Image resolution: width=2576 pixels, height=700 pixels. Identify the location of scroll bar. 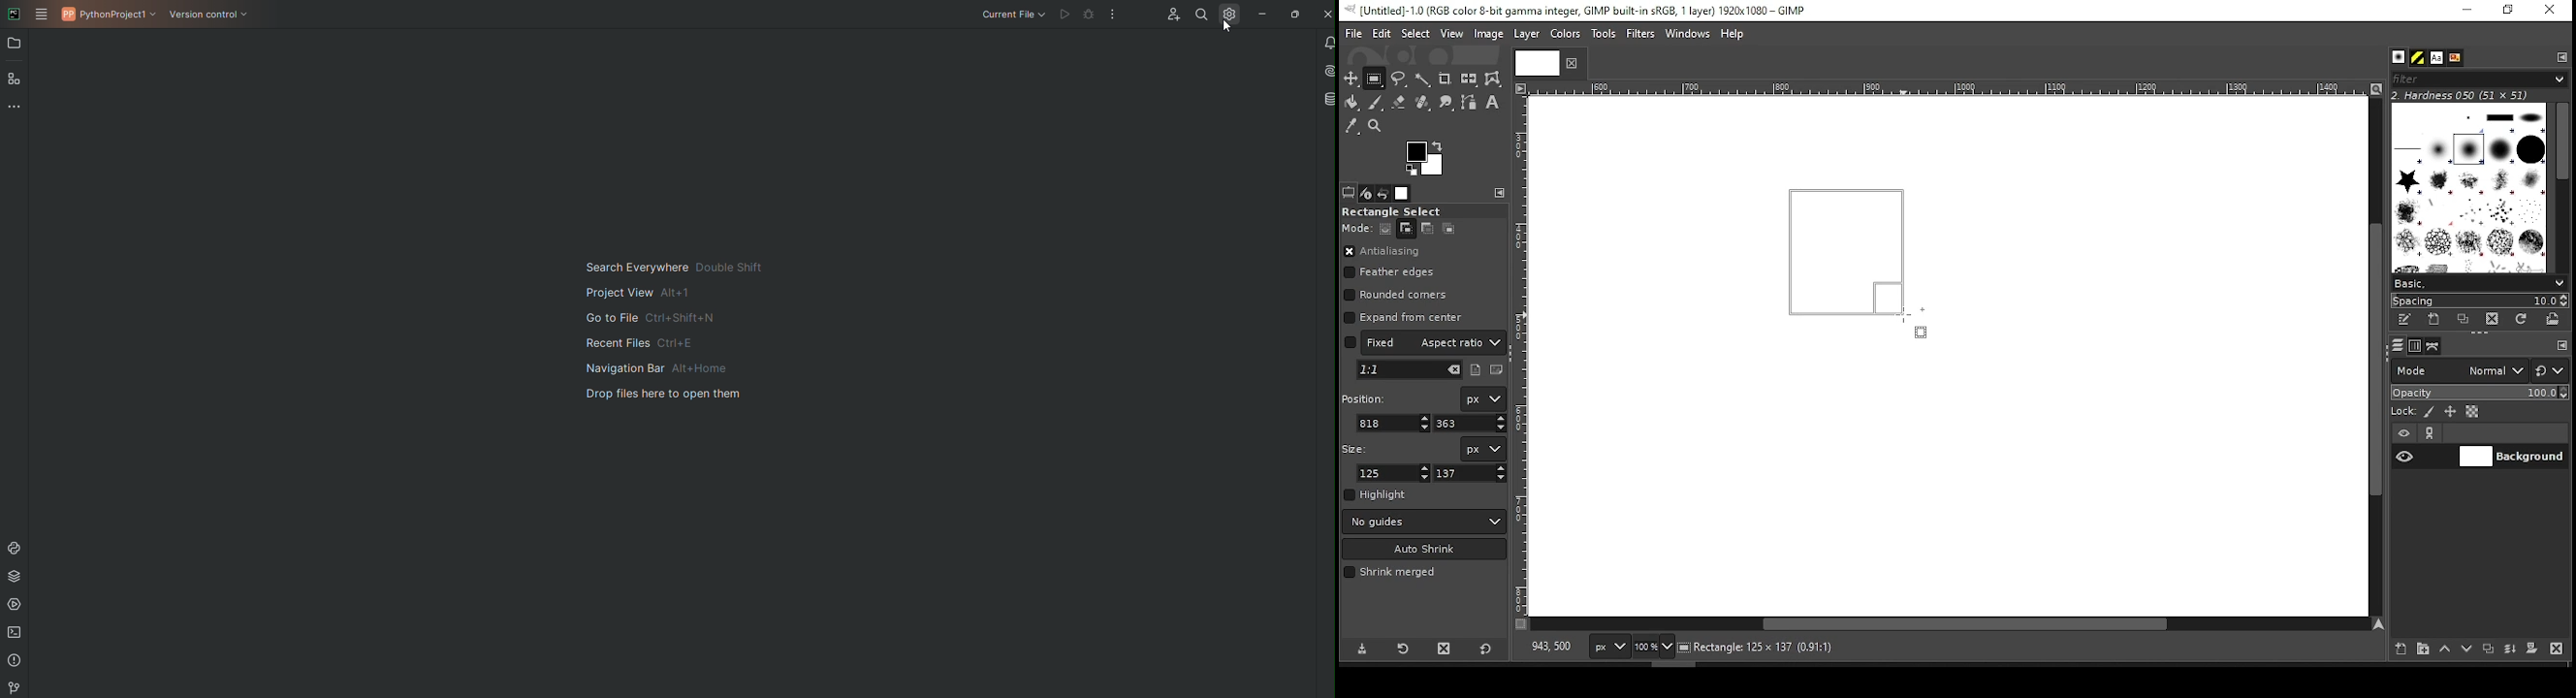
(2373, 356).